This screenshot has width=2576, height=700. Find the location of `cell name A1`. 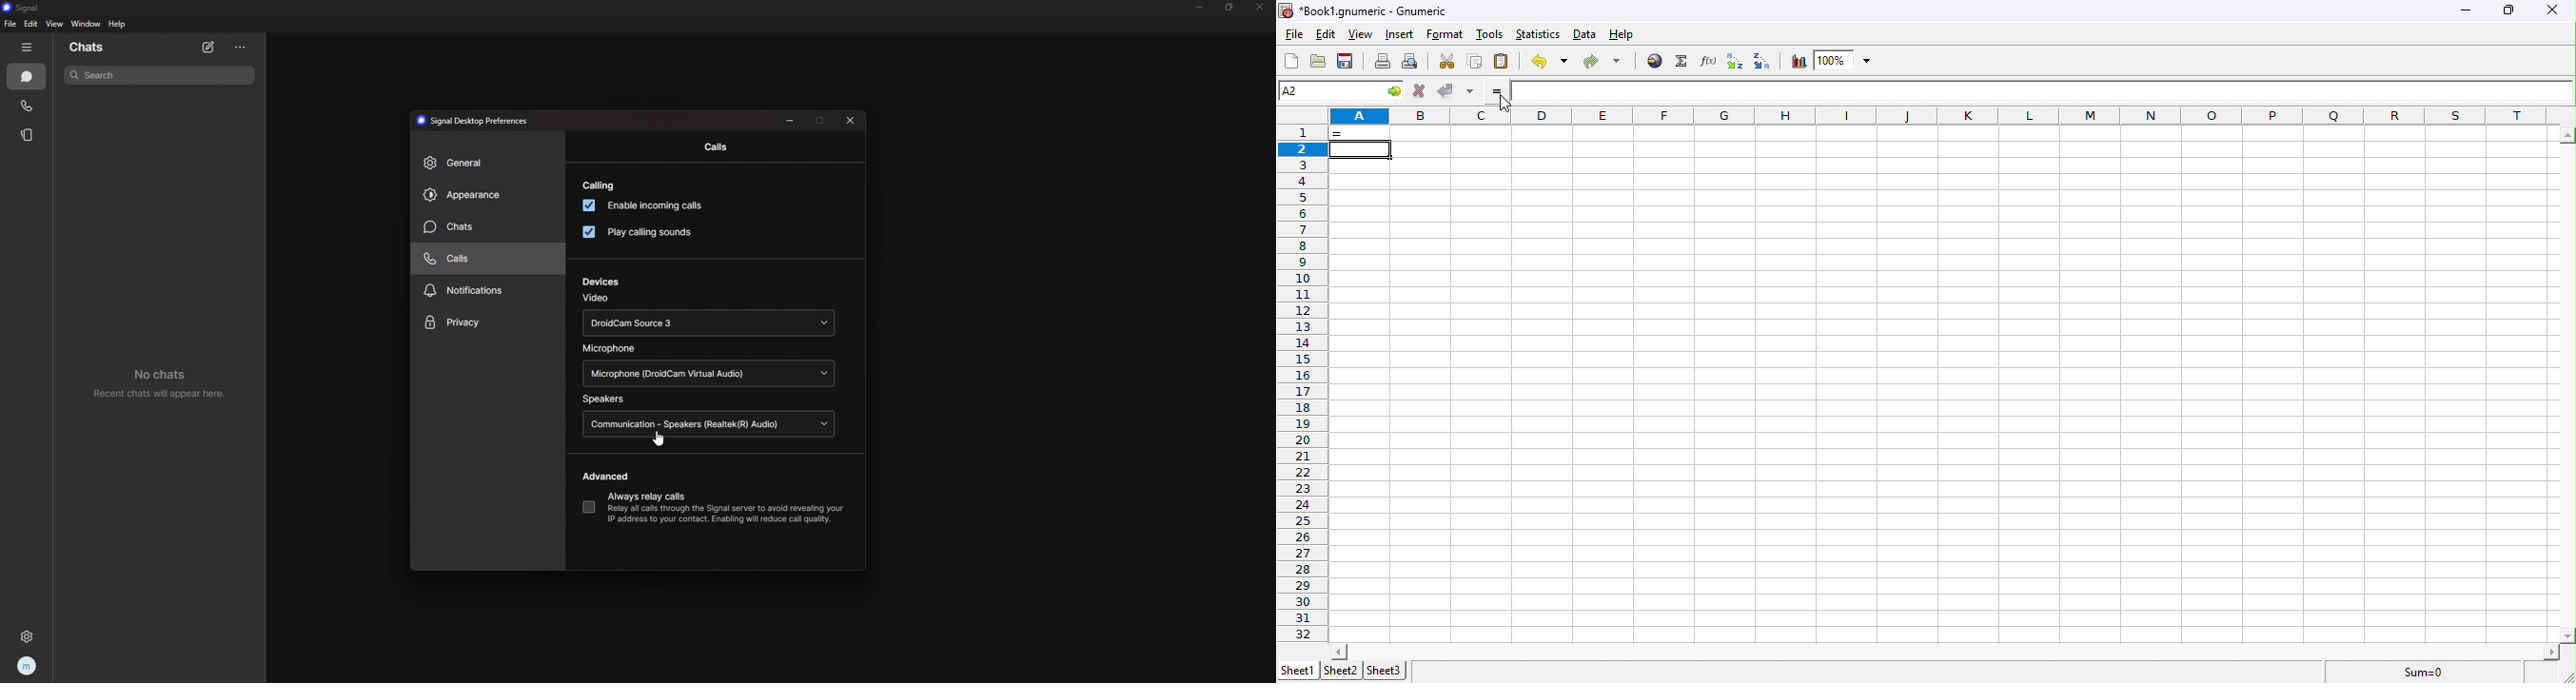

cell name A1 is located at coordinates (1328, 88).